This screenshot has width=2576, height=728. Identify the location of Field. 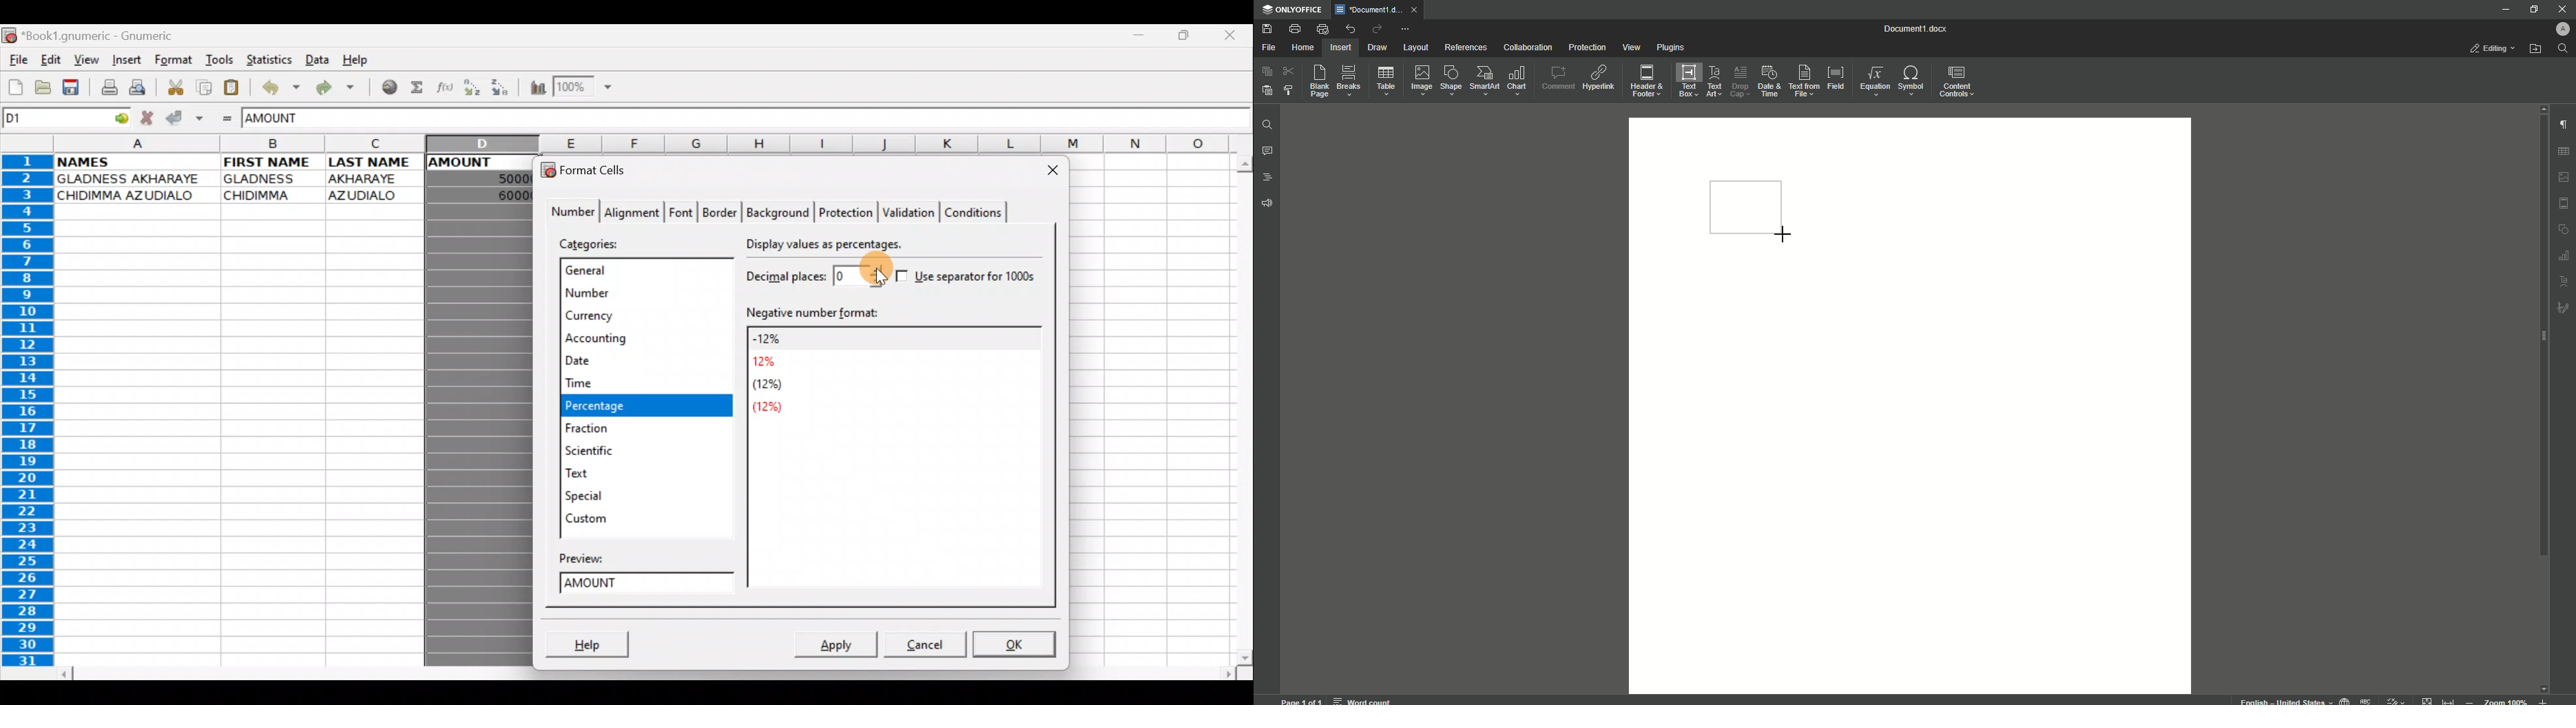
(1835, 76).